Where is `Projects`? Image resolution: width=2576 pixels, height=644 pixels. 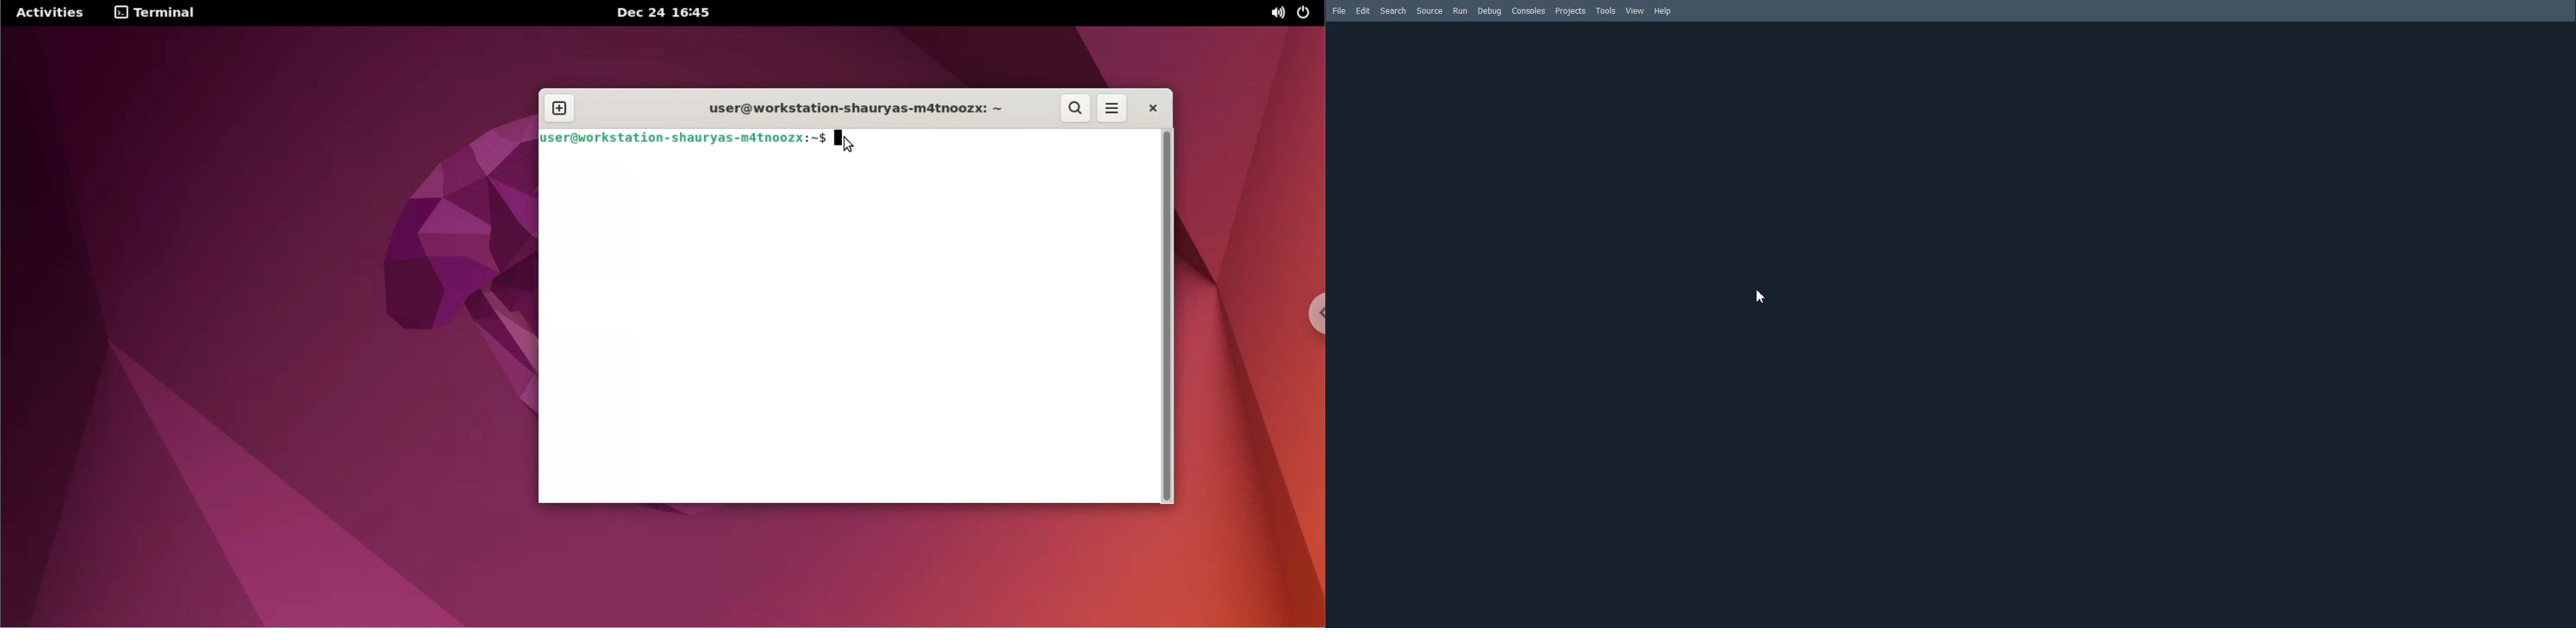 Projects is located at coordinates (1571, 12).